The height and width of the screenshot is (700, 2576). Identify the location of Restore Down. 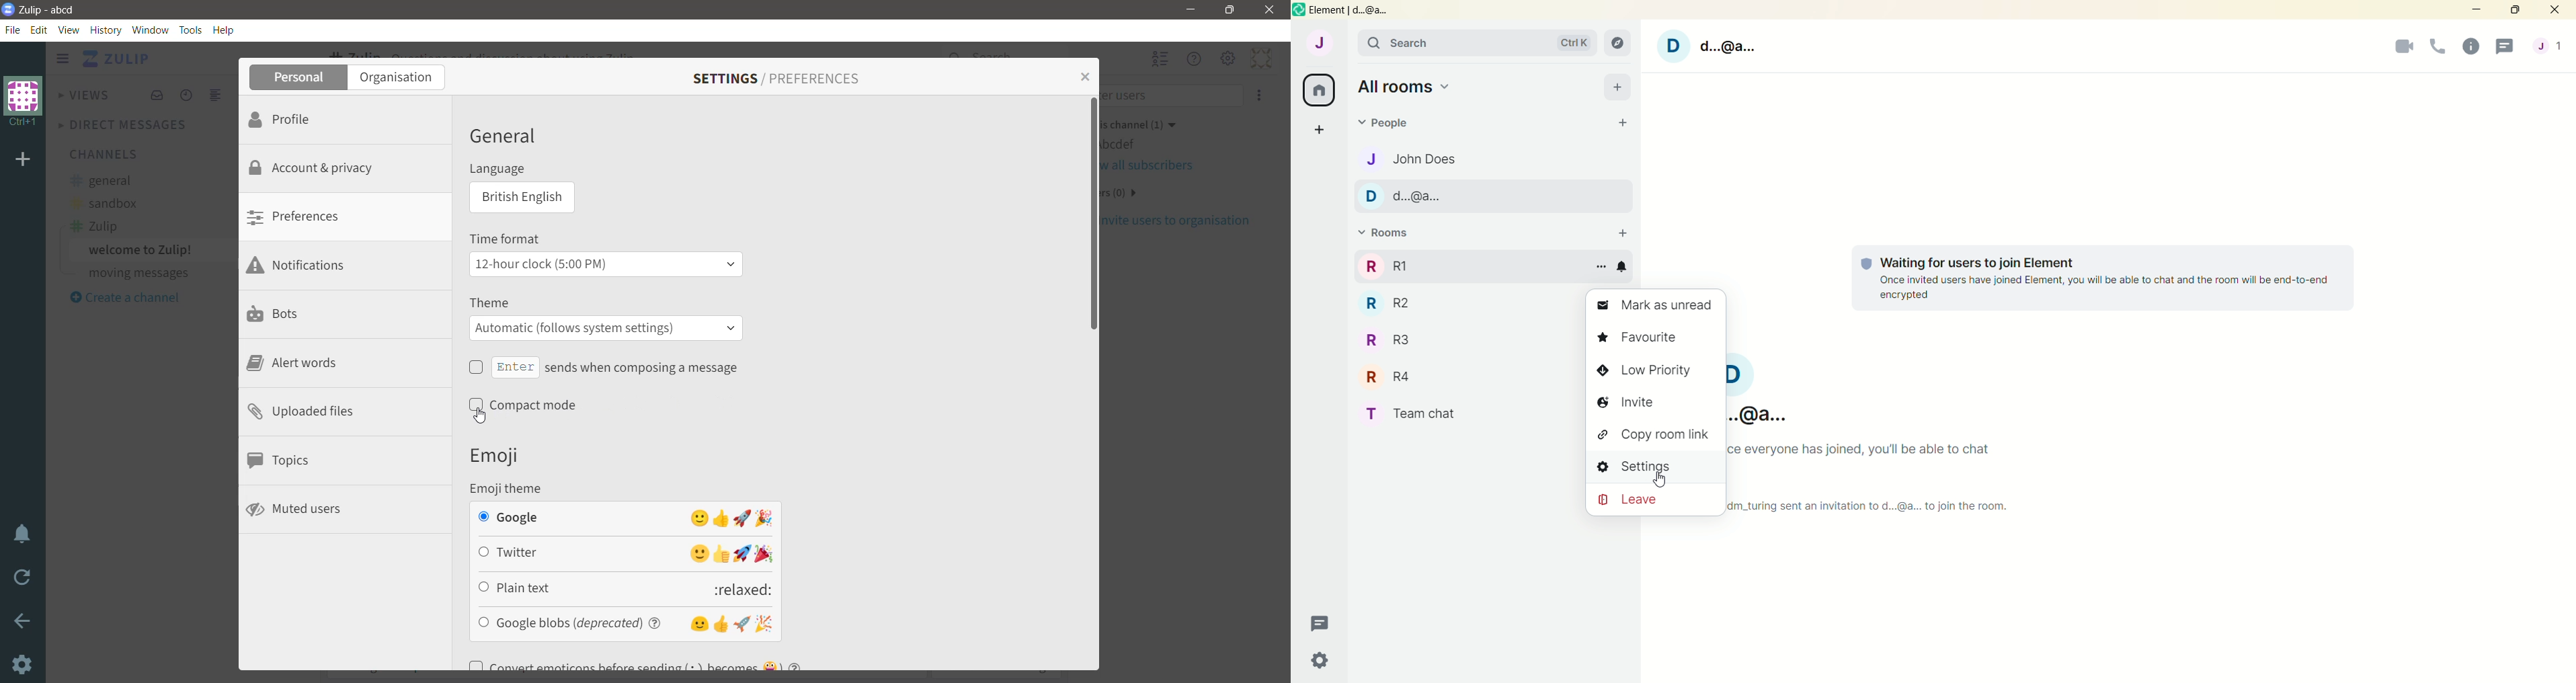
(1232, 10).